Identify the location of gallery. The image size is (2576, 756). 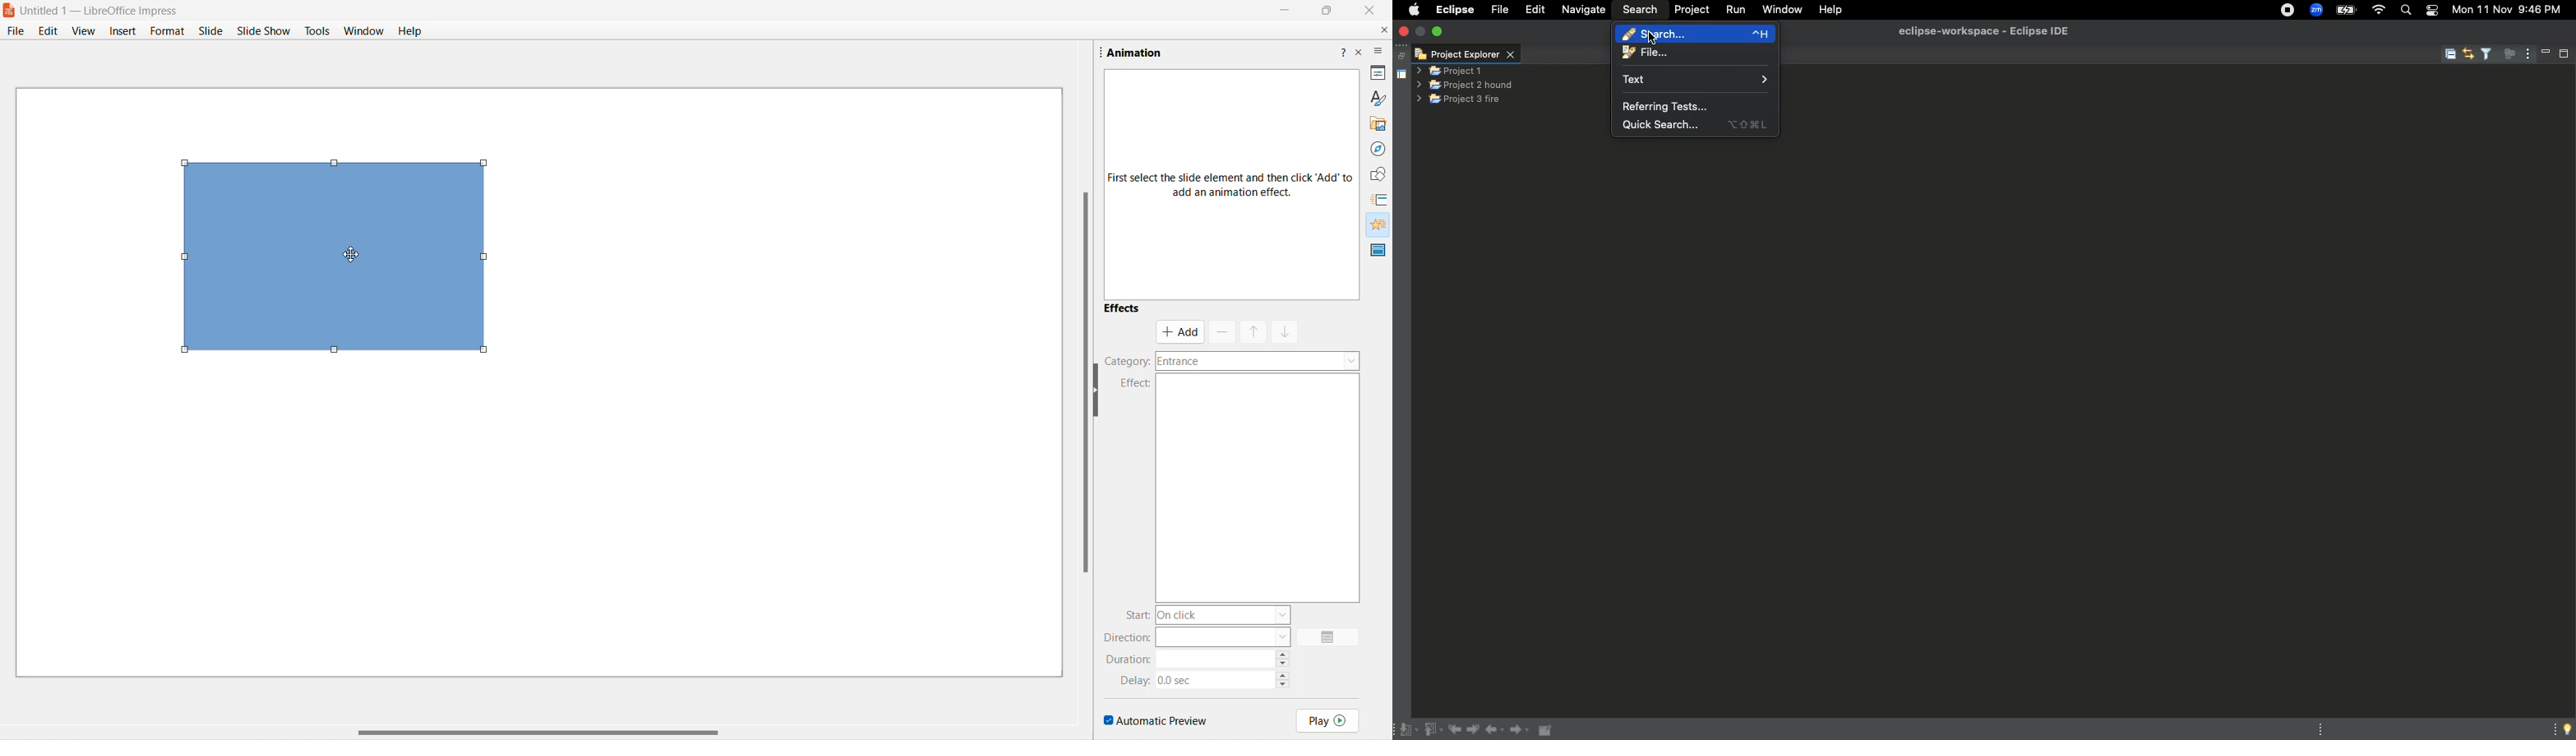
(1375, 123).